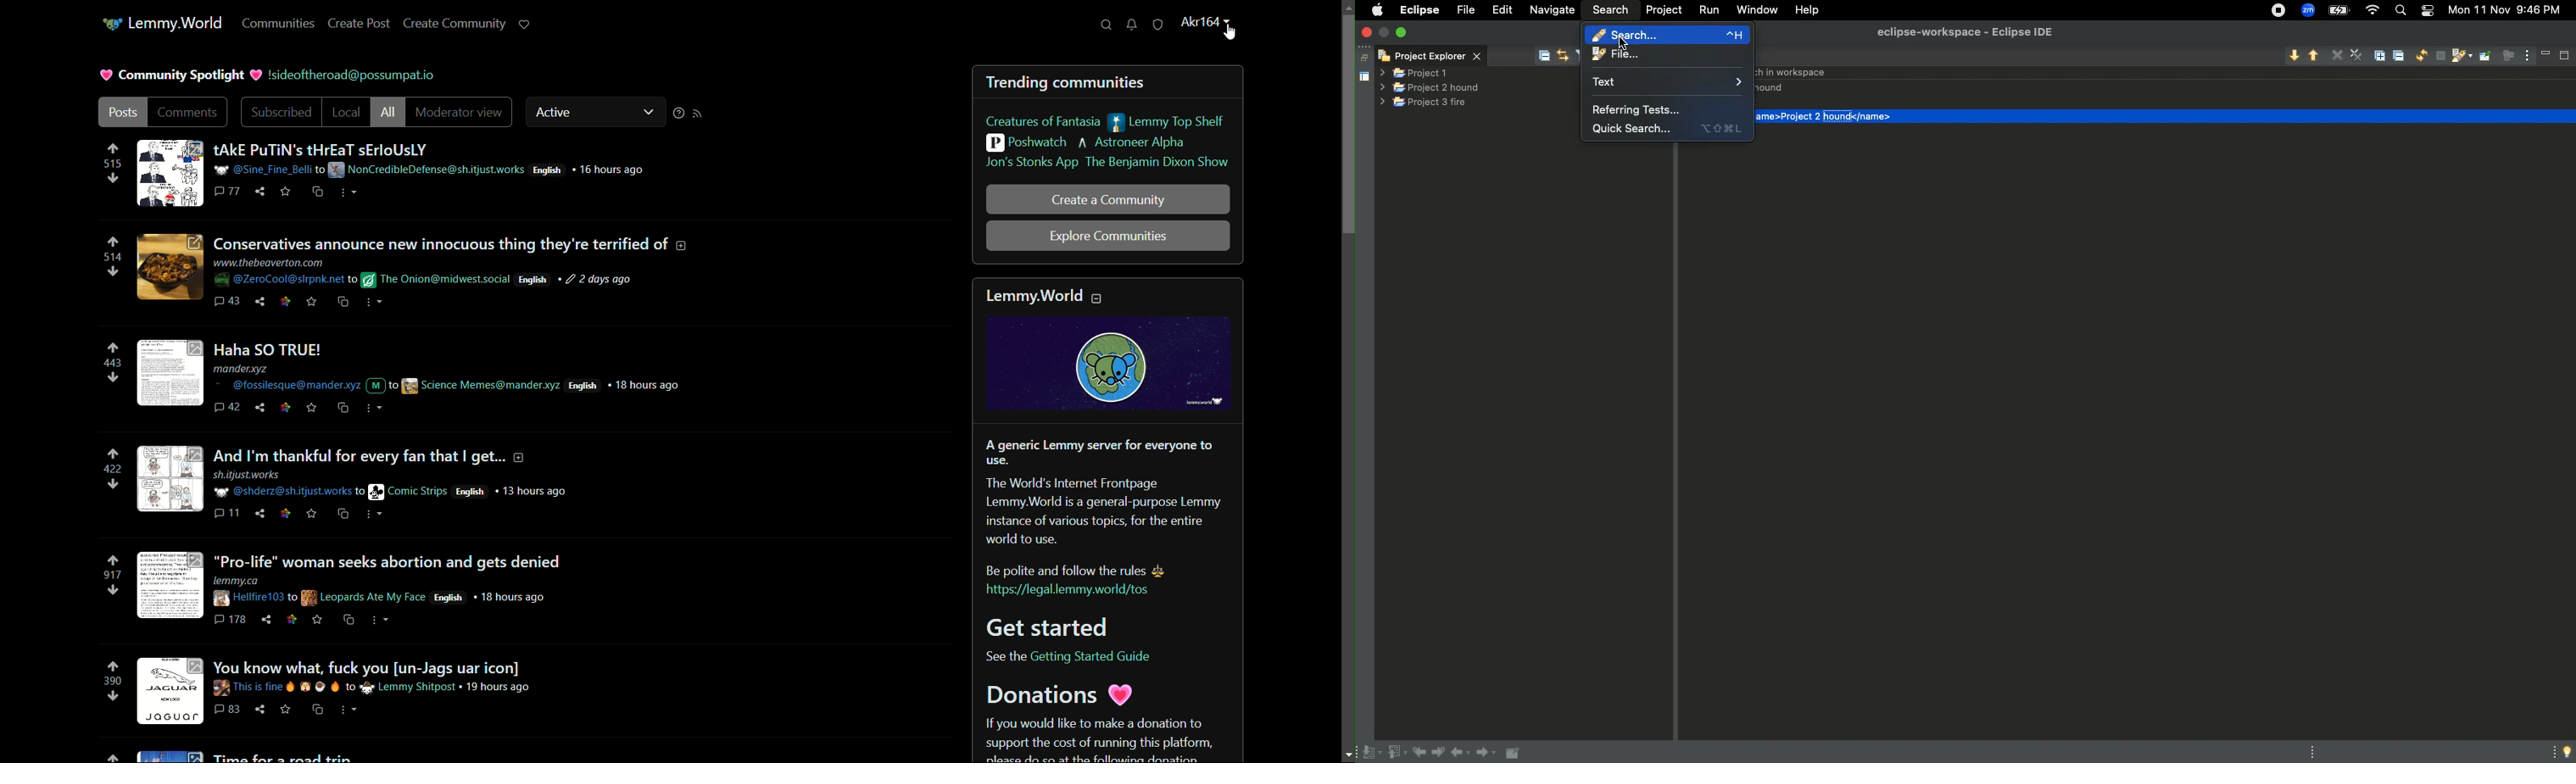 The image size is (2576, 784). I want to click on post-2, so click(413, 271).